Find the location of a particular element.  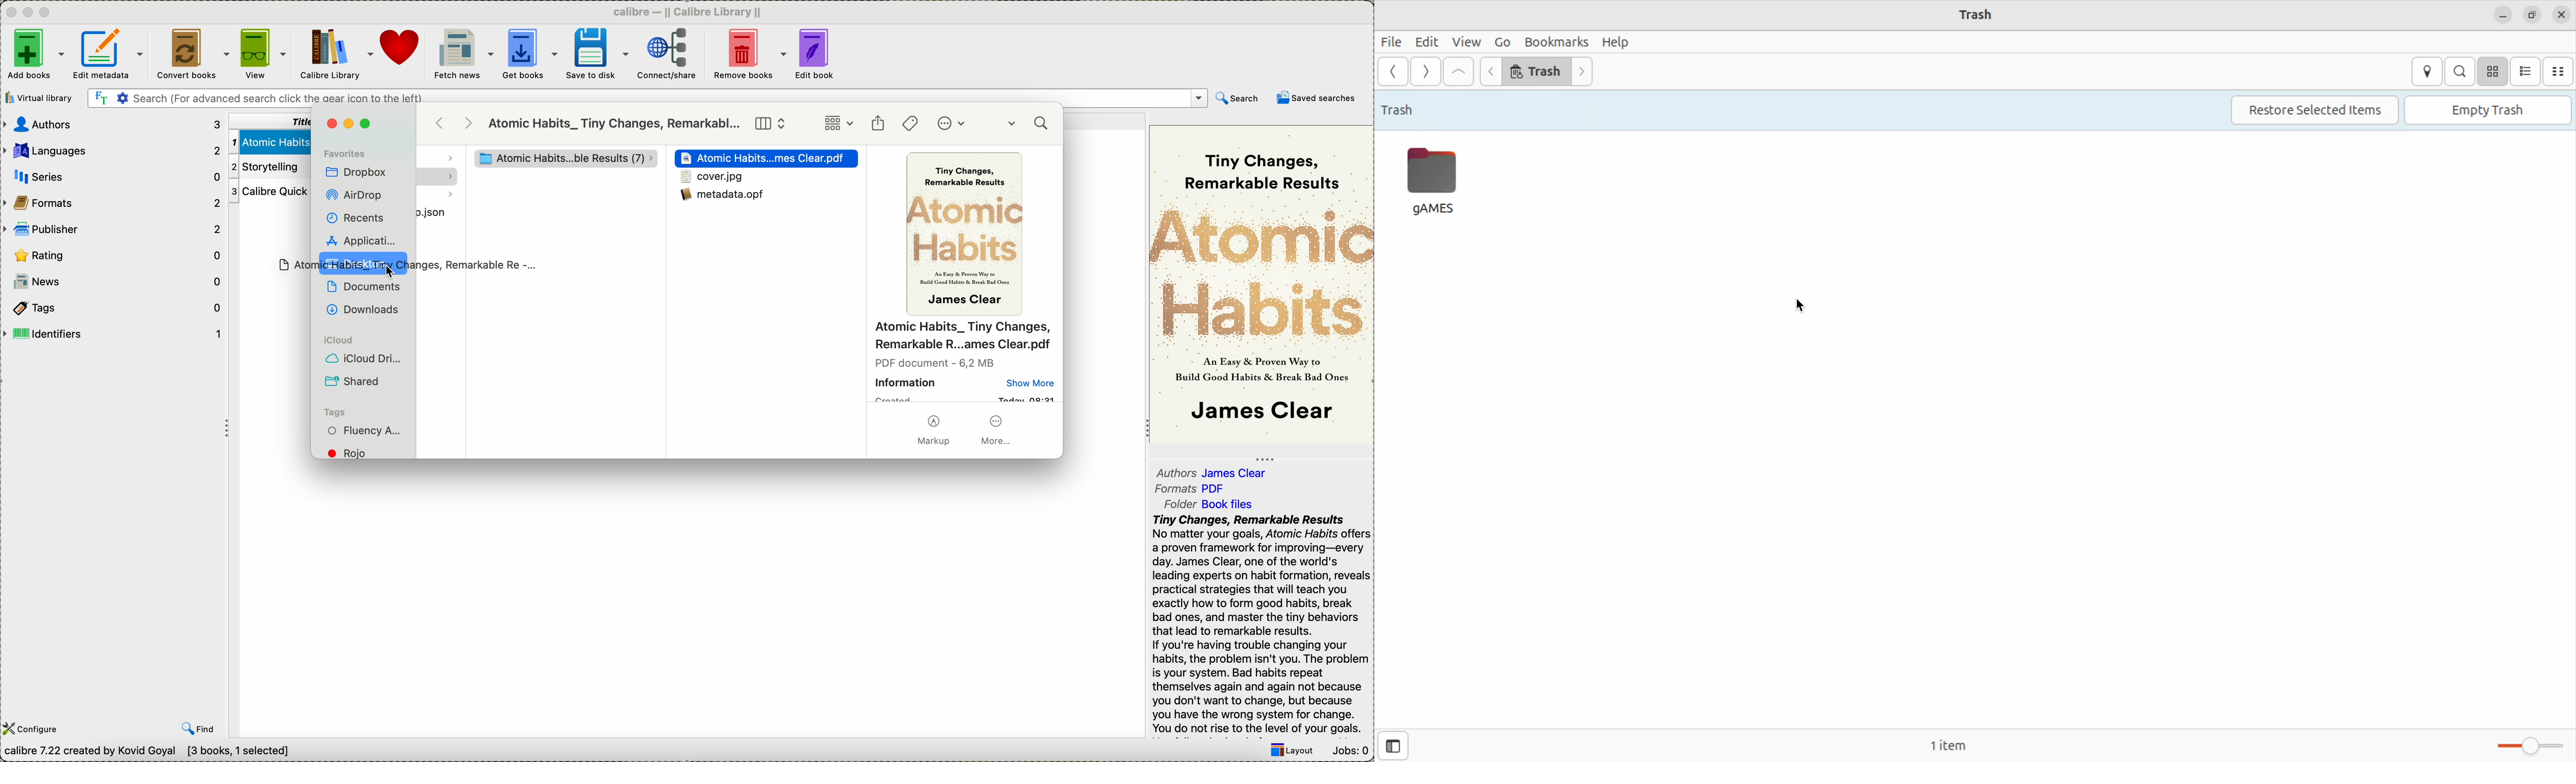

virtual library is located at coordinates (41, 97).